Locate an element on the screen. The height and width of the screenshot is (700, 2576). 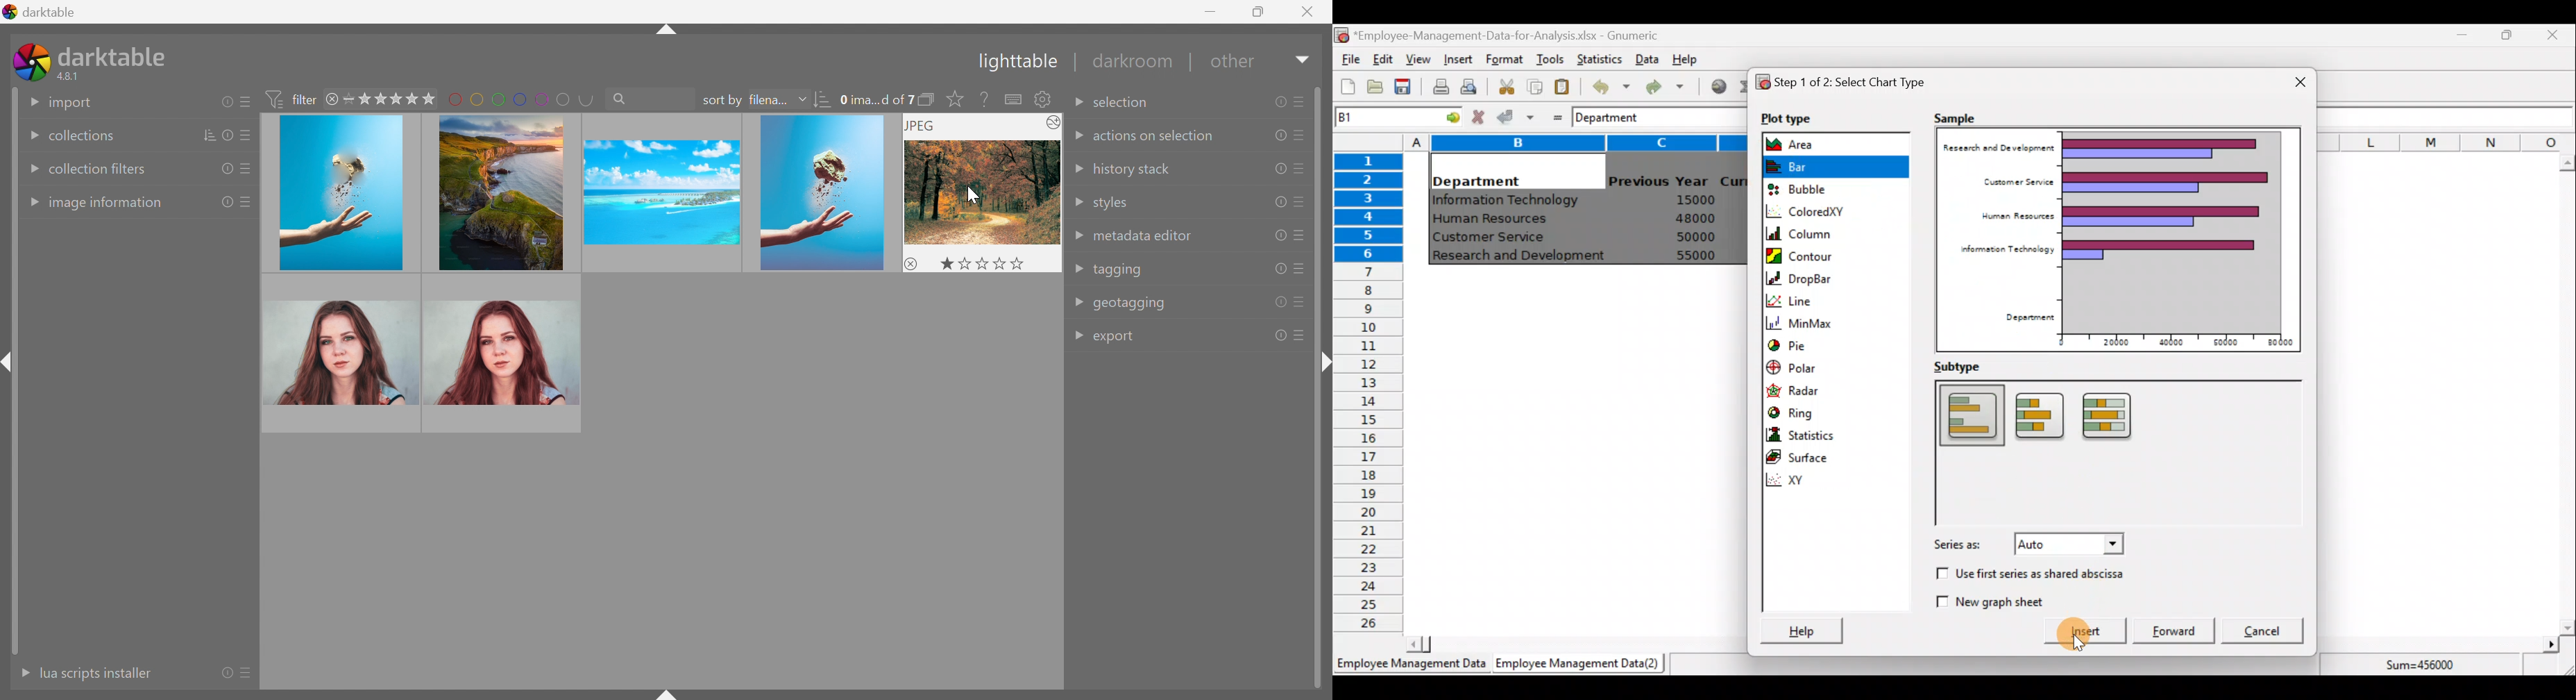
Accept change is located at coordinates (1516, 116).